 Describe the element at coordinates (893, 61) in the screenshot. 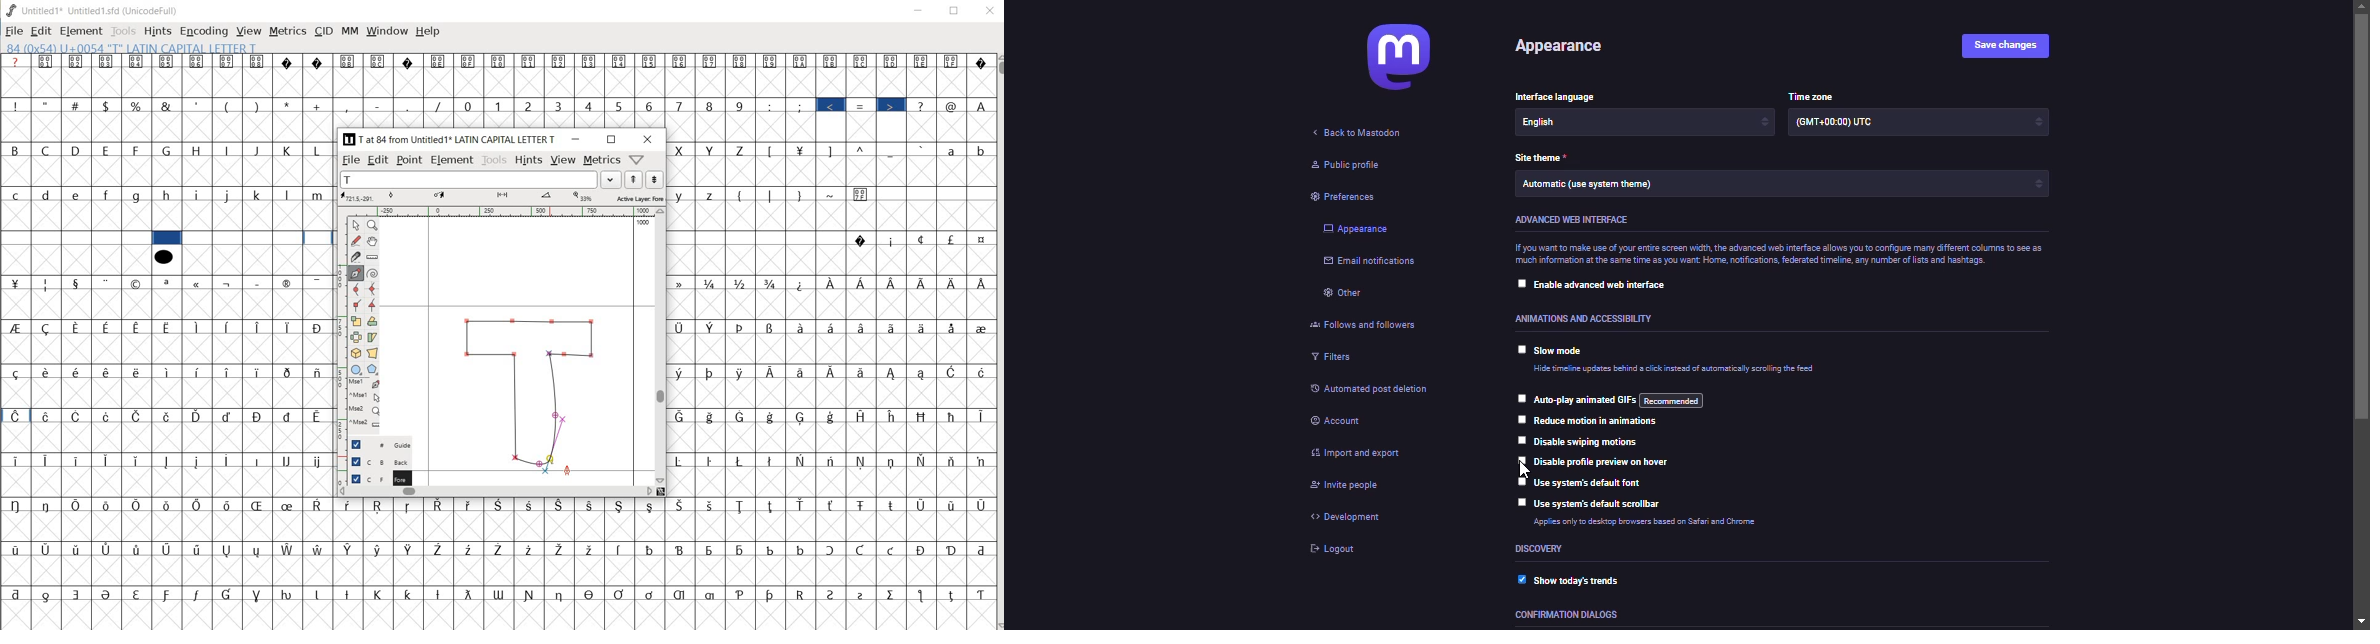

I see `Symbol` at that location.